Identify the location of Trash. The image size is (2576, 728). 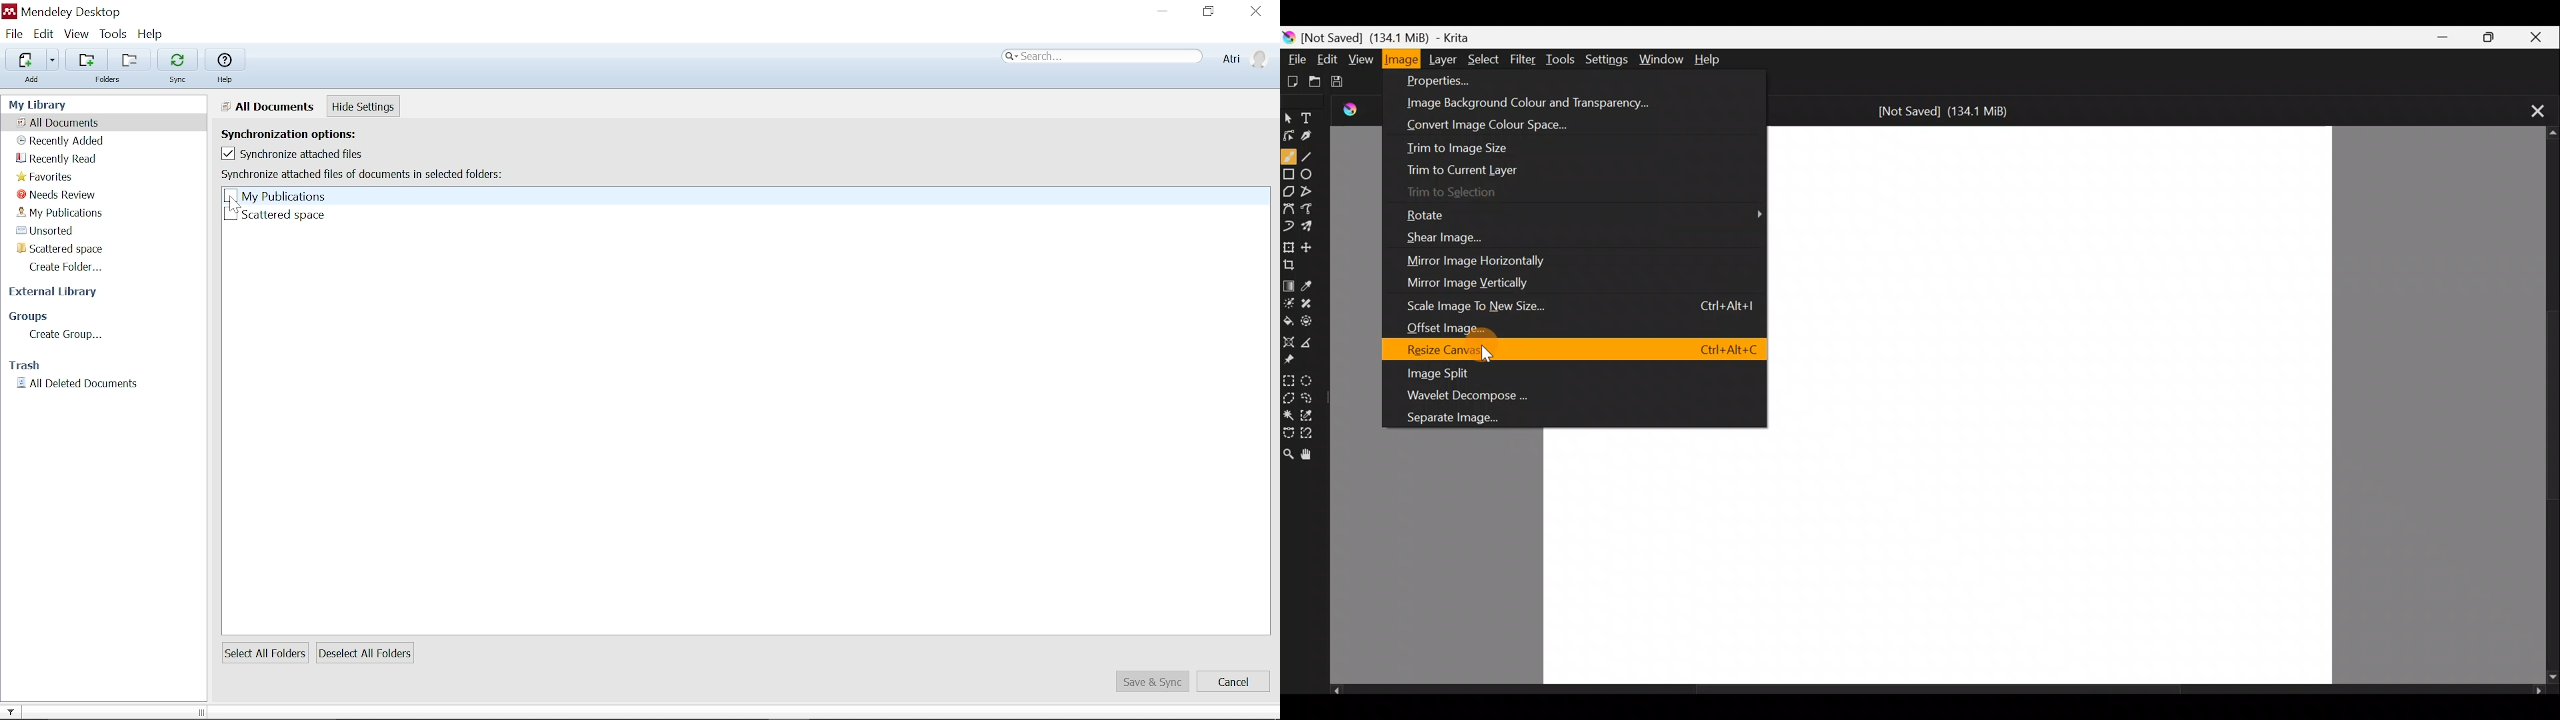
(30, 365).